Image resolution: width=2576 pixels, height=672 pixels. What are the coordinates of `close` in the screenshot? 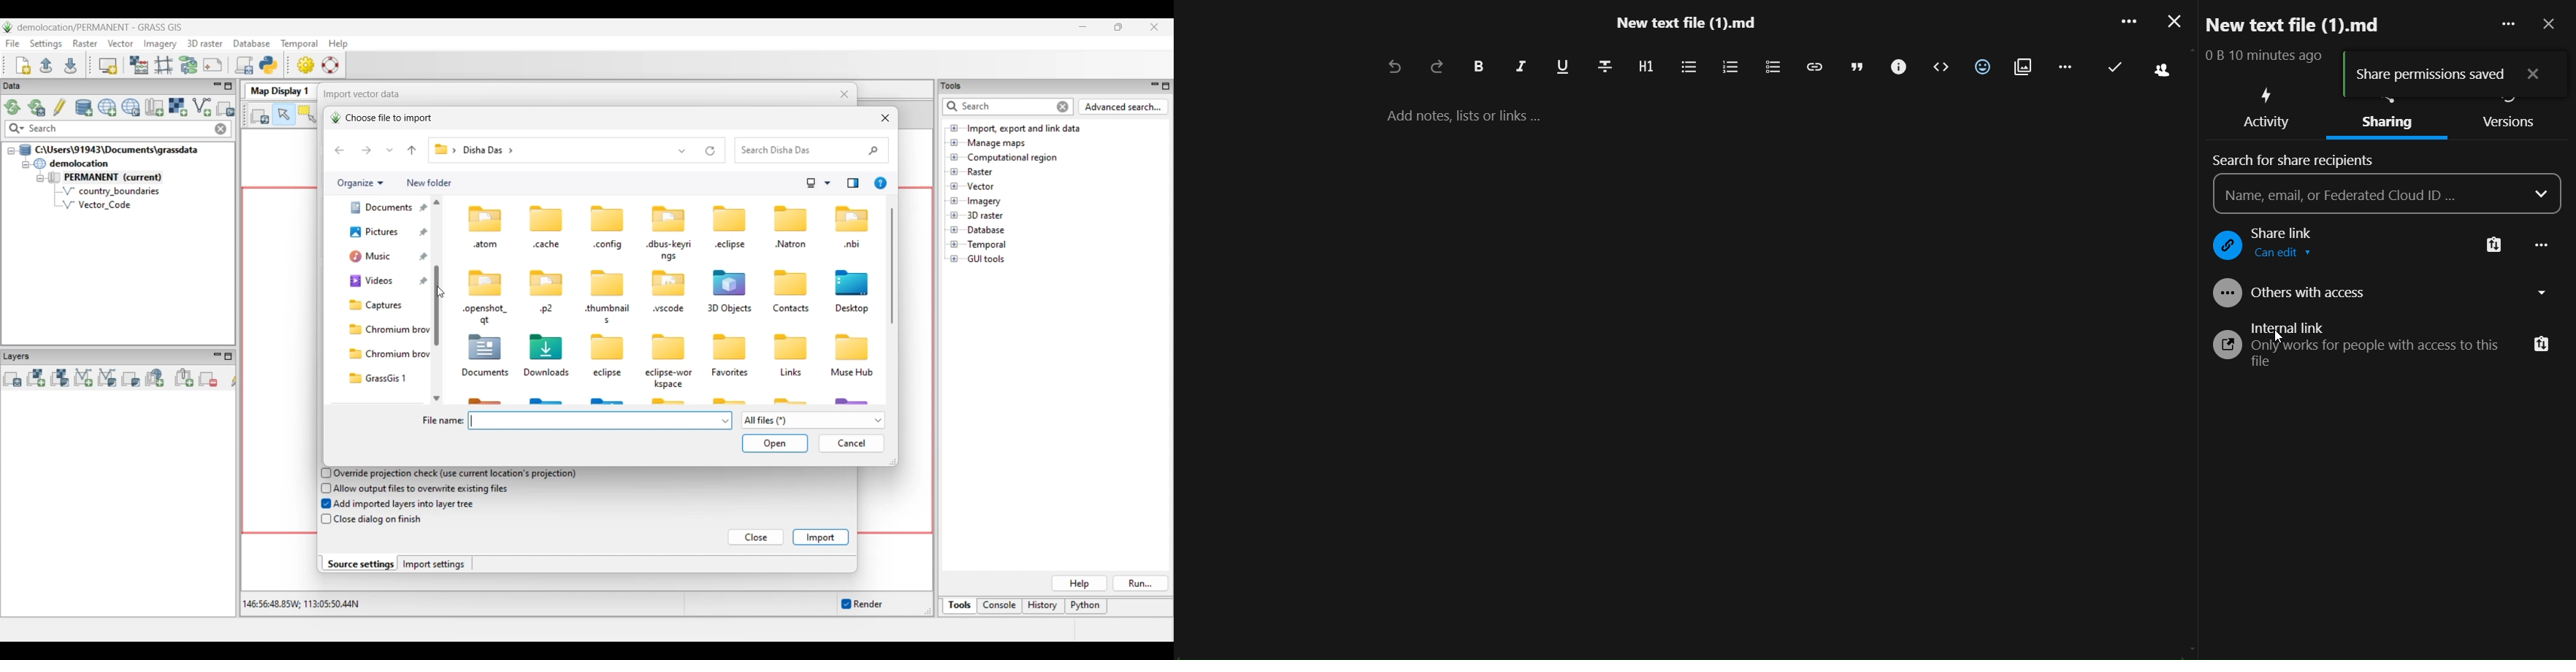 It's located at (2532, 77).